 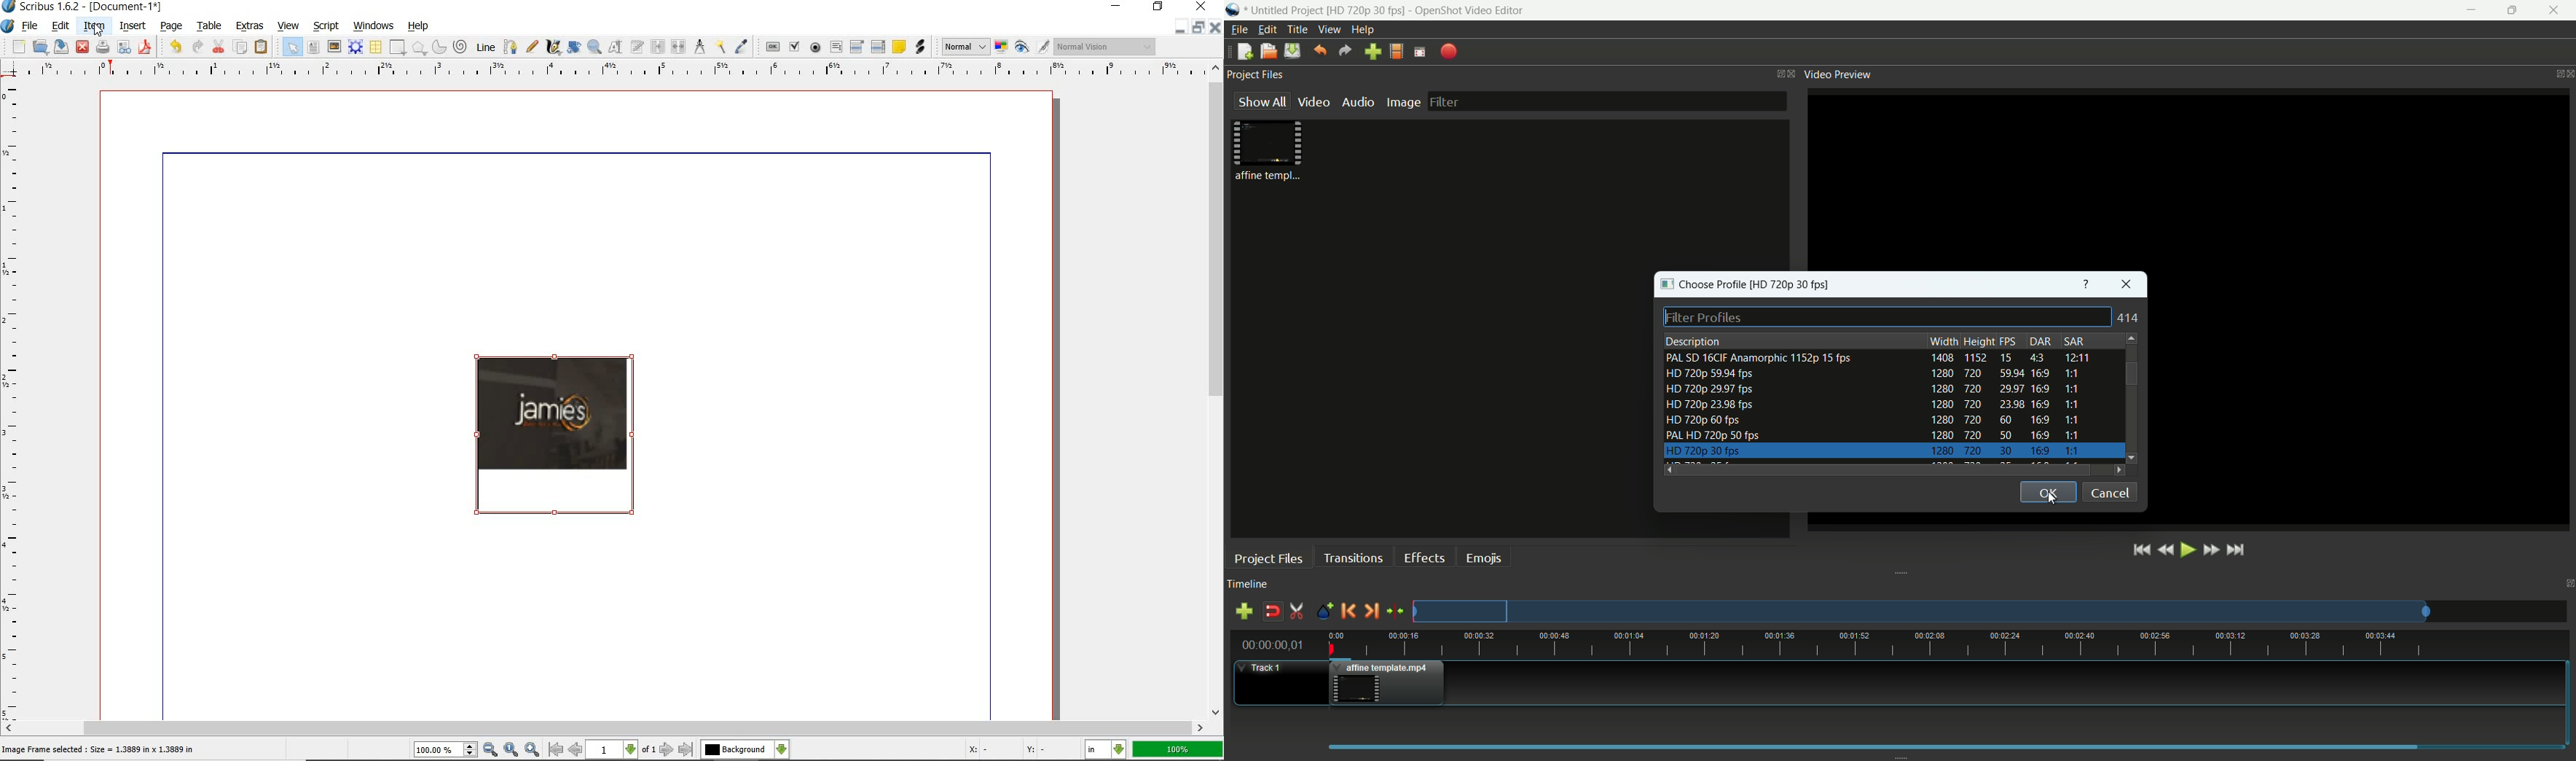 What do you see at coordinates (1776, 73) in the screenshot?
I see `change layout` at bounding box center [1776, 73].